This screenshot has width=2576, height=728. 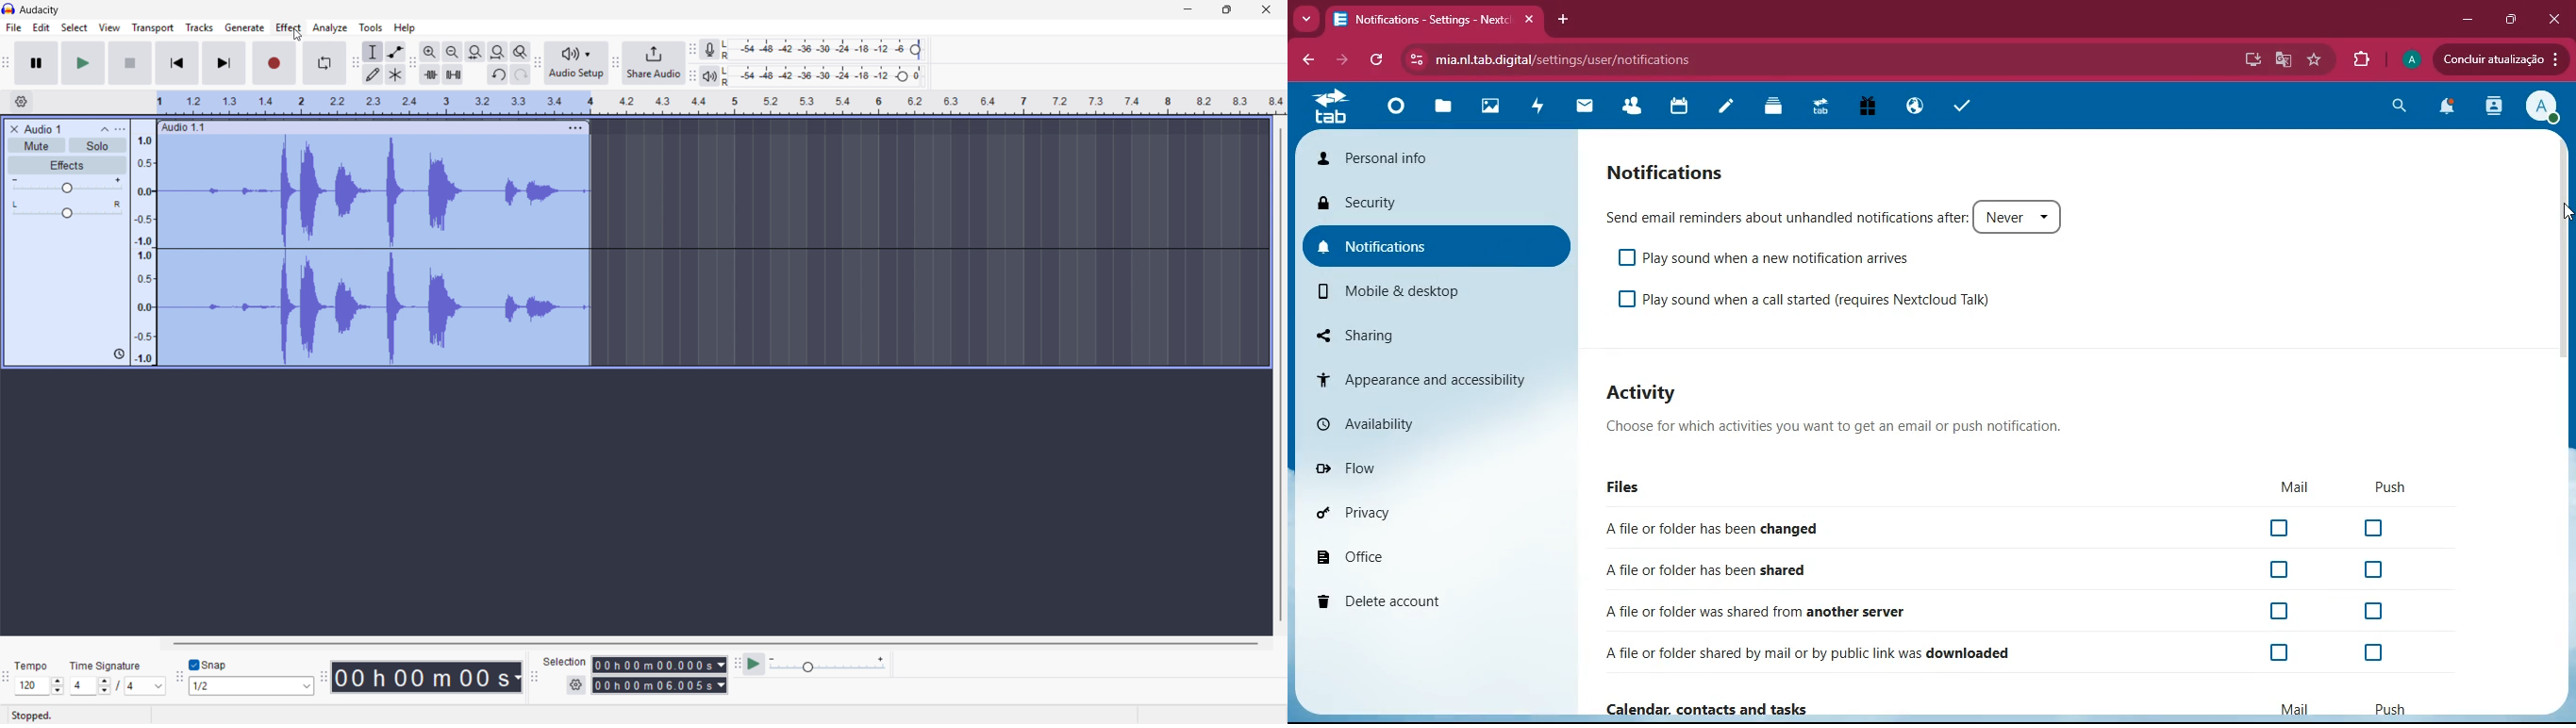 I want to click on Timeline, so click(x=722, y=103).